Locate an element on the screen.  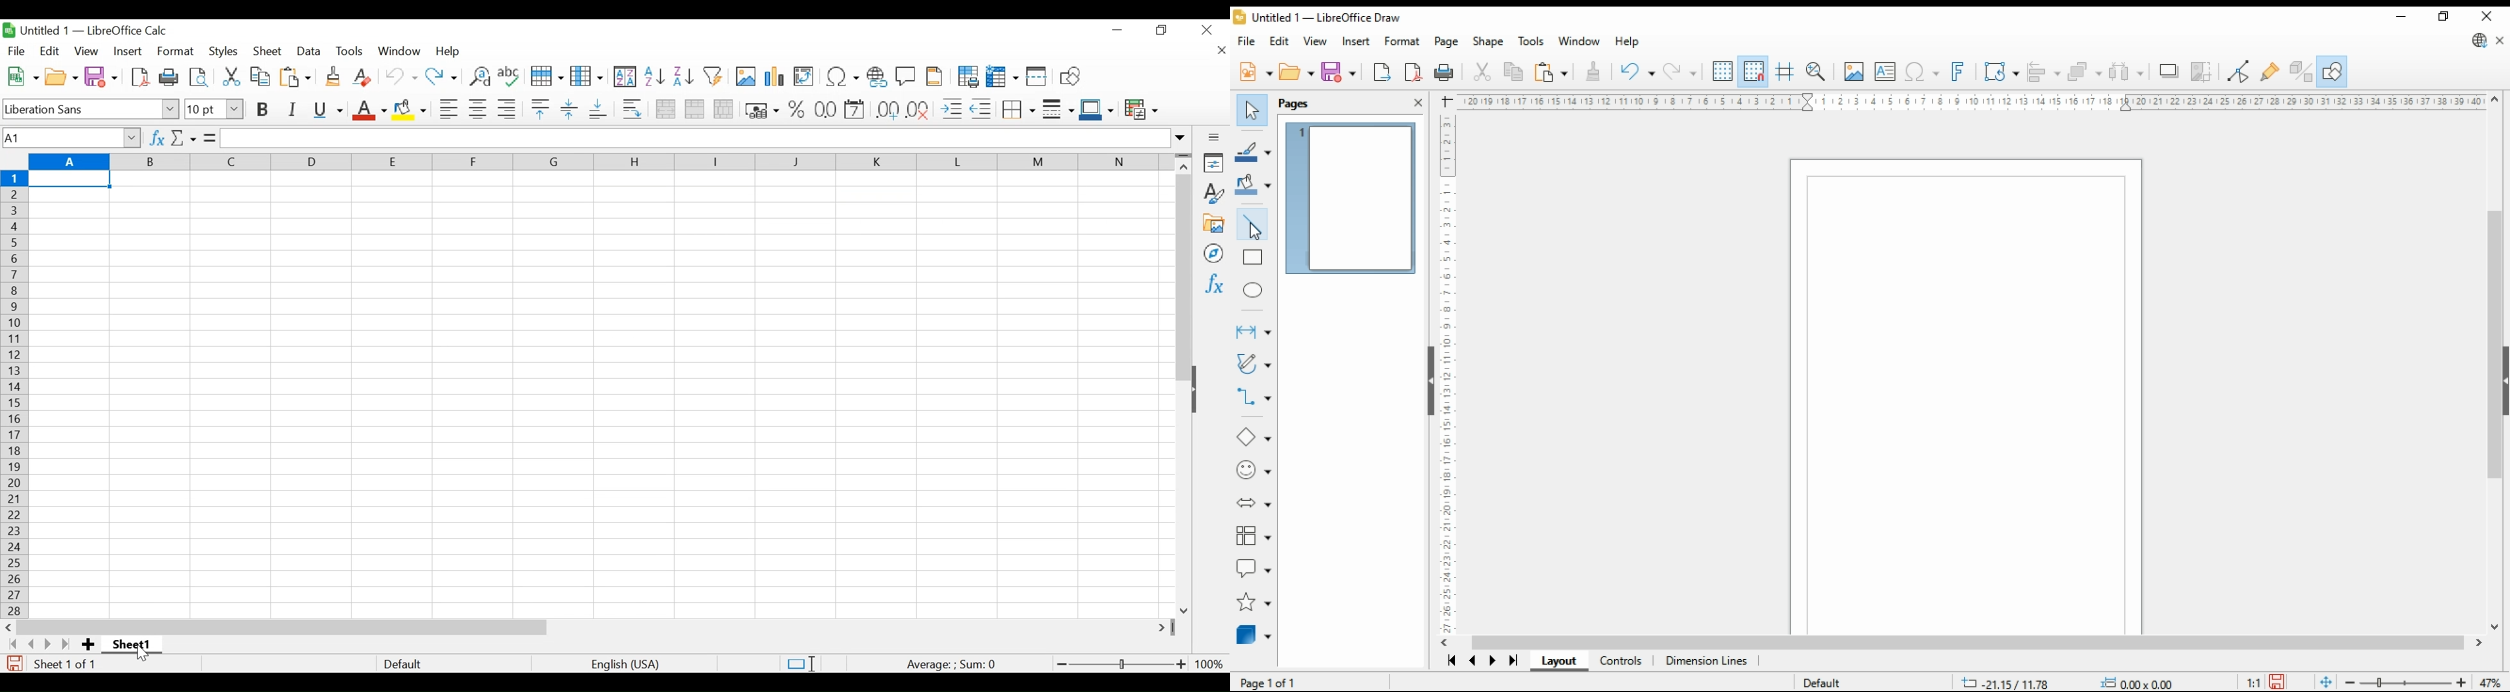
Standard Selection is located at coordinates (803, 662).